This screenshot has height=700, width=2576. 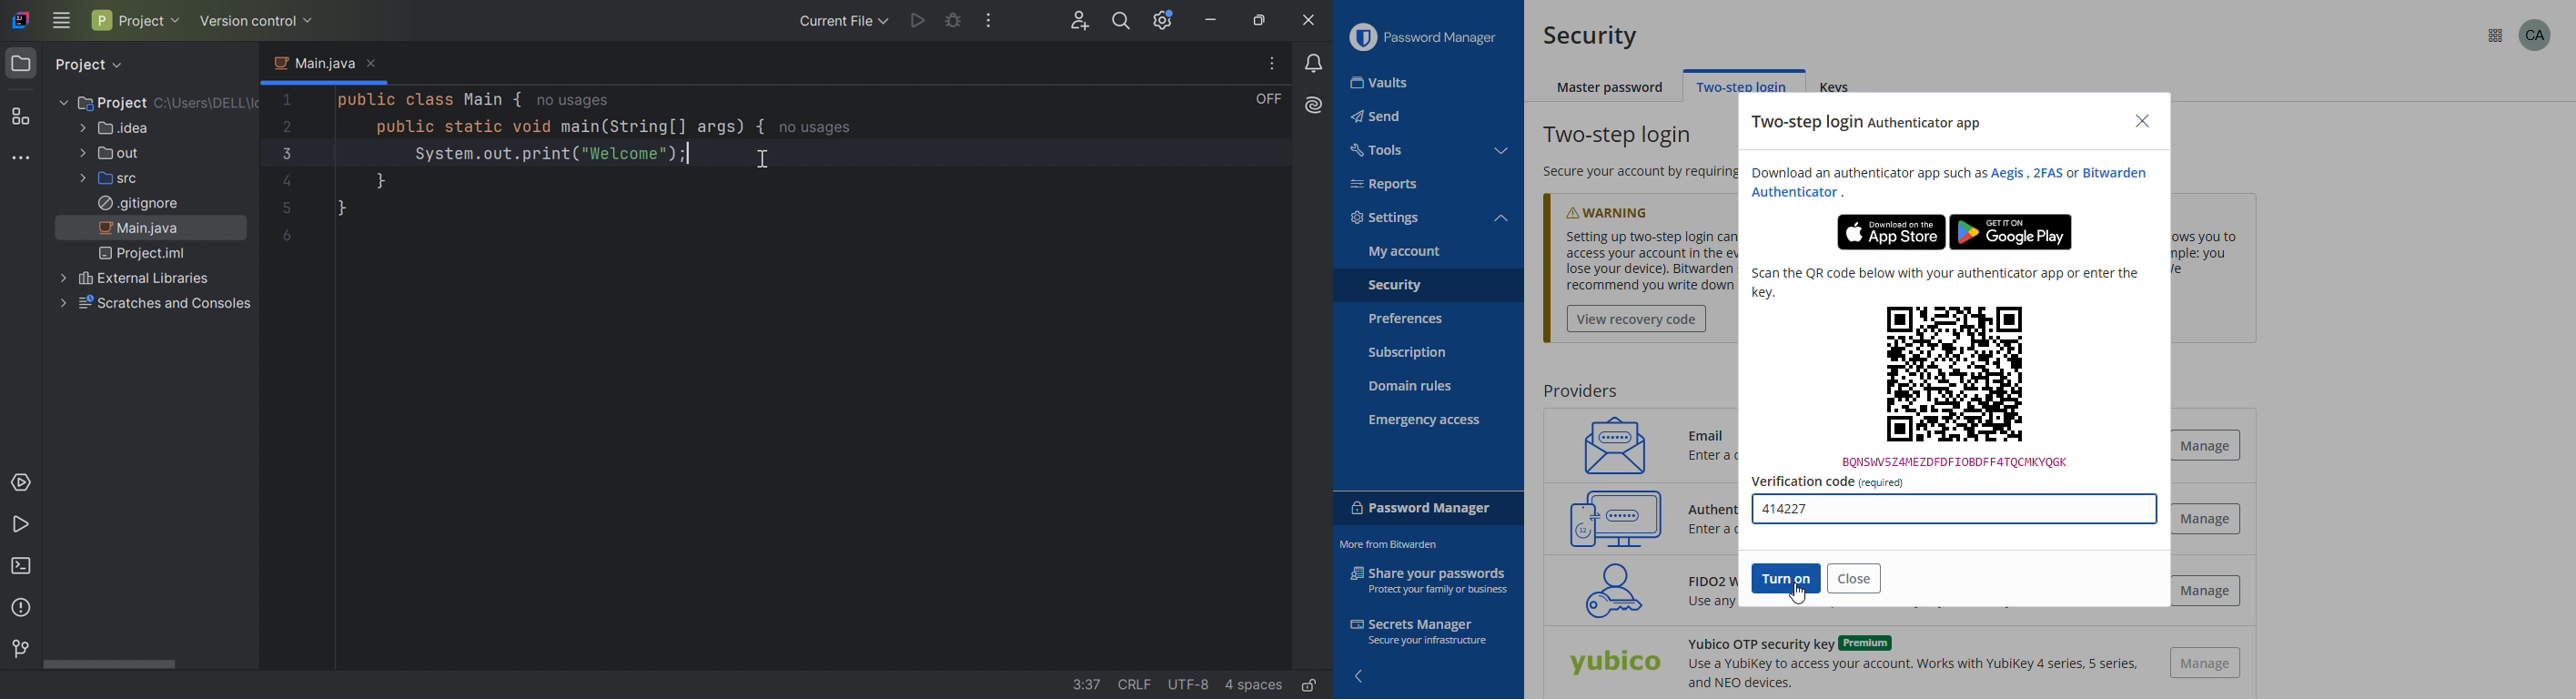 I want to click on domain rules, so click(x=1410, y=388).